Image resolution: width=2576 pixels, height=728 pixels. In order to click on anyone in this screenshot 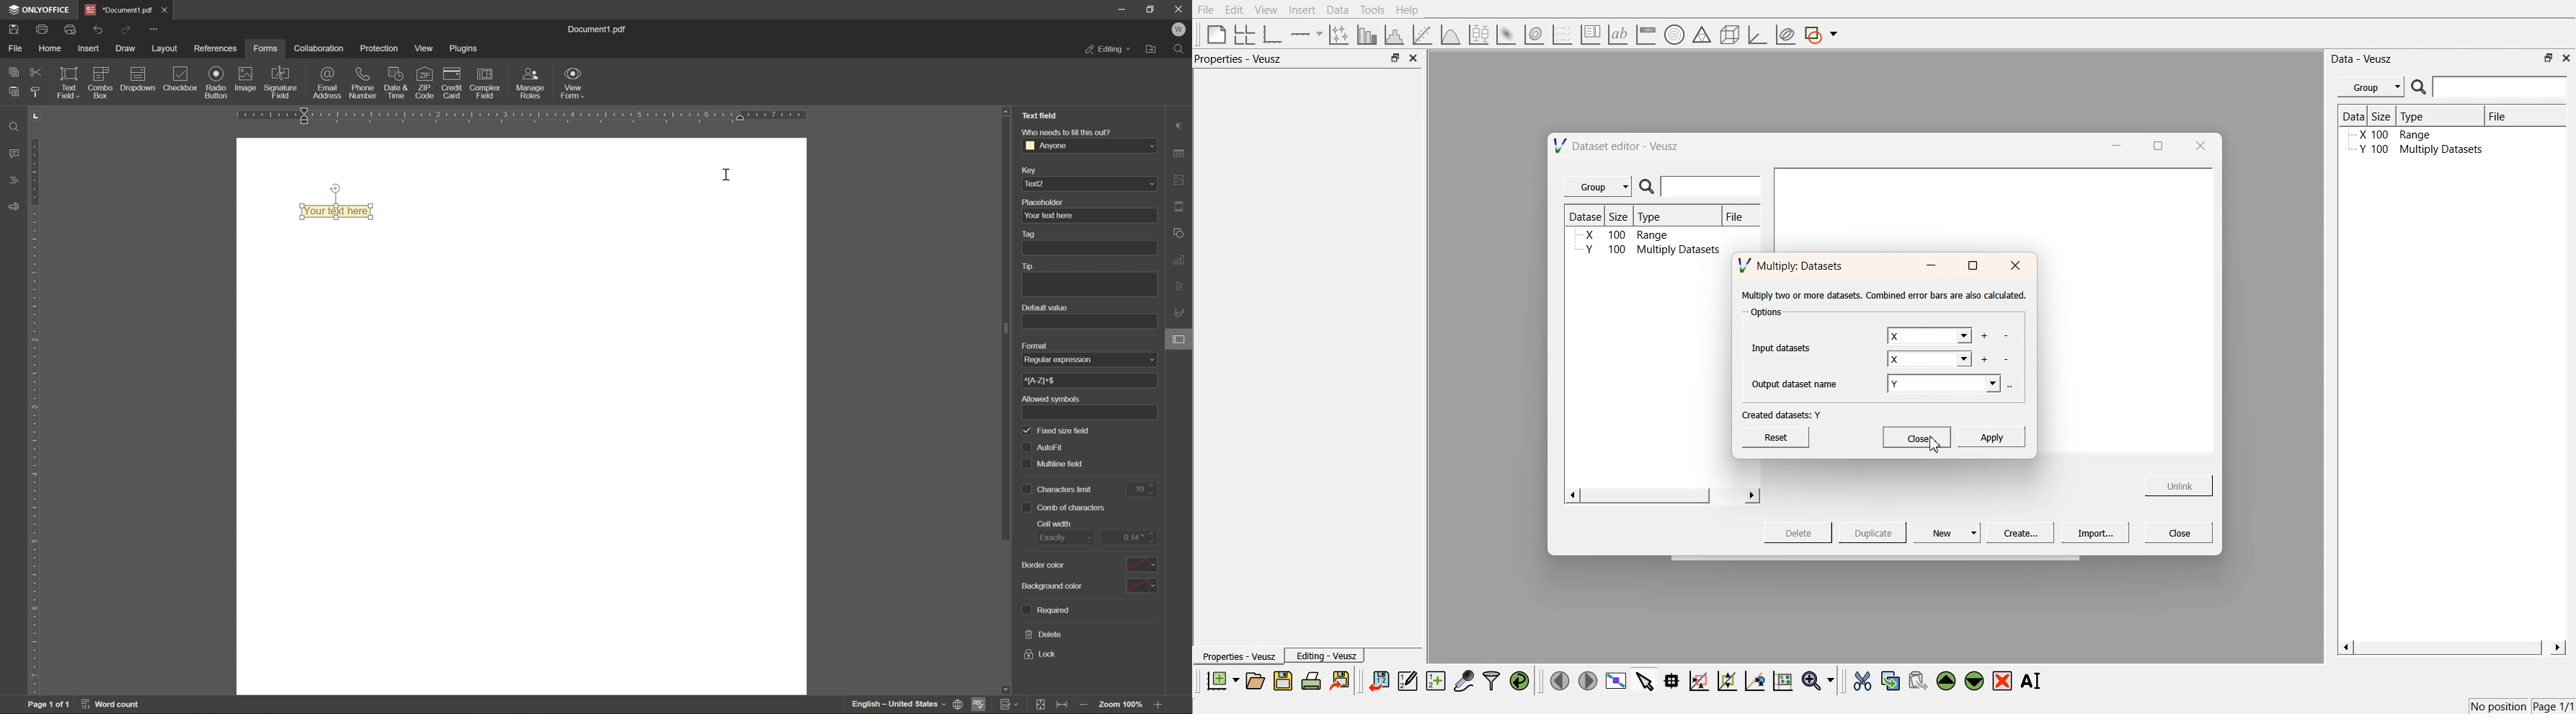, I will do `click(1088, 145)`.